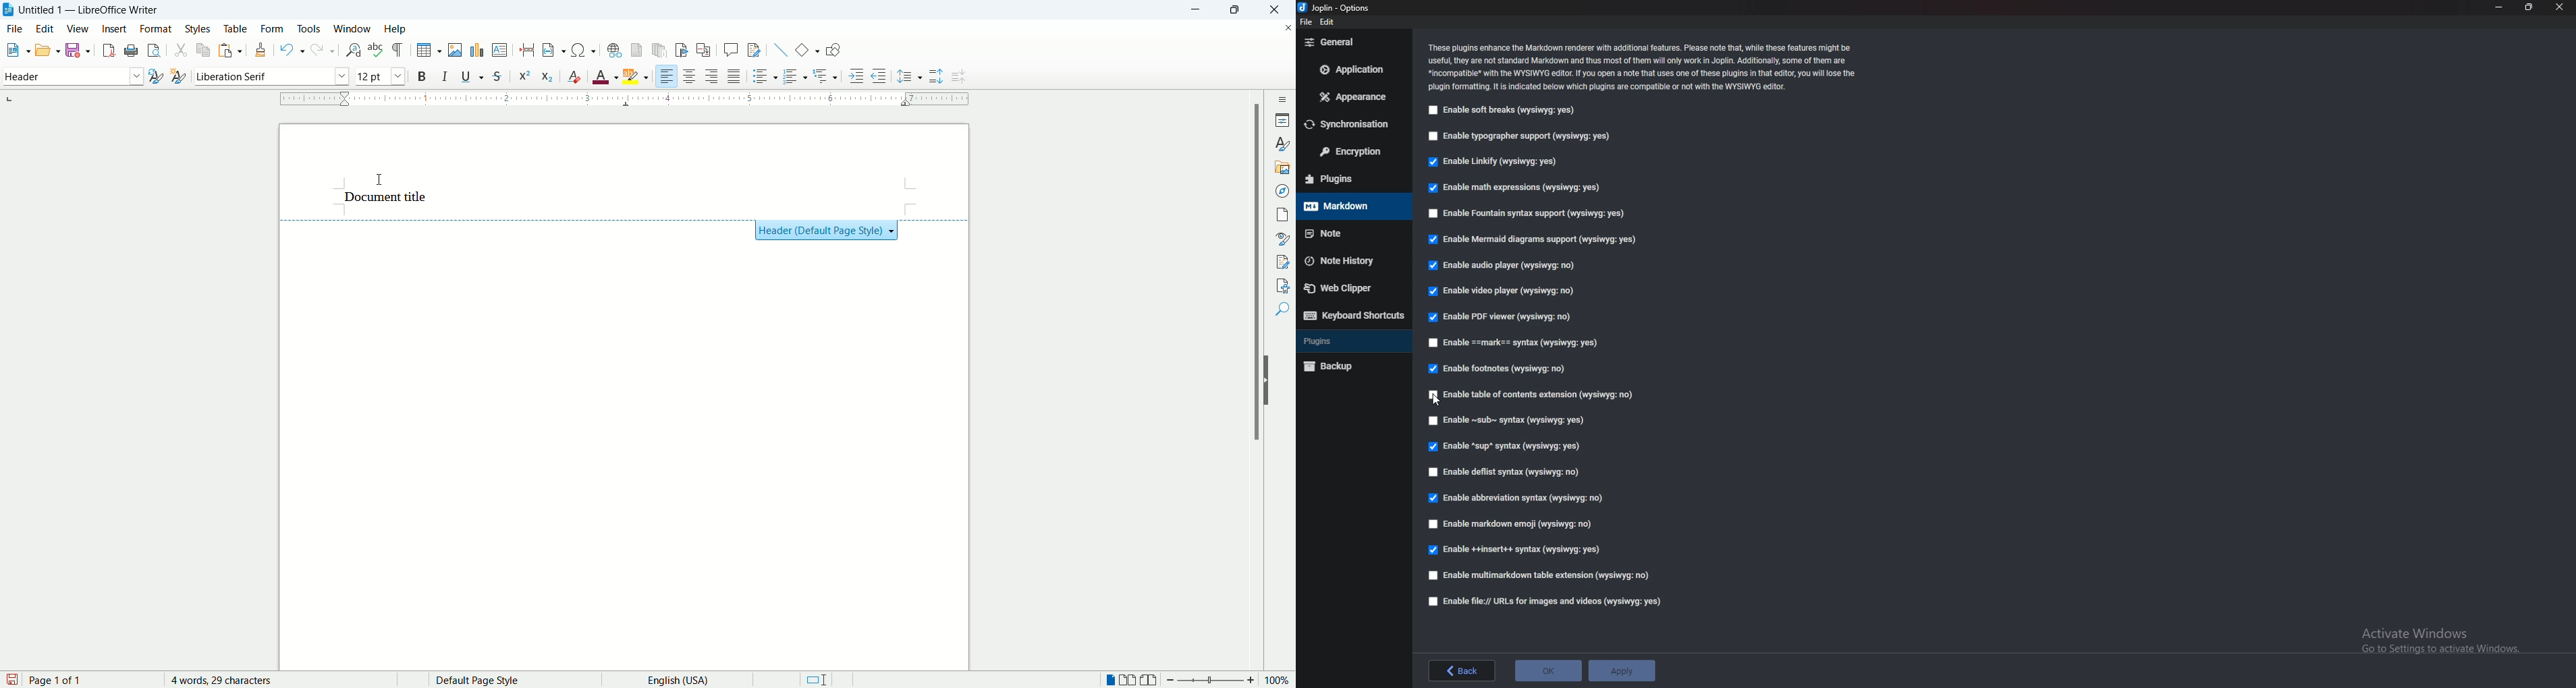 This screenshot has width=2576, height=700. Describe the element at coordinates (114, 28) in the screenshot. I see `insert` at that location.